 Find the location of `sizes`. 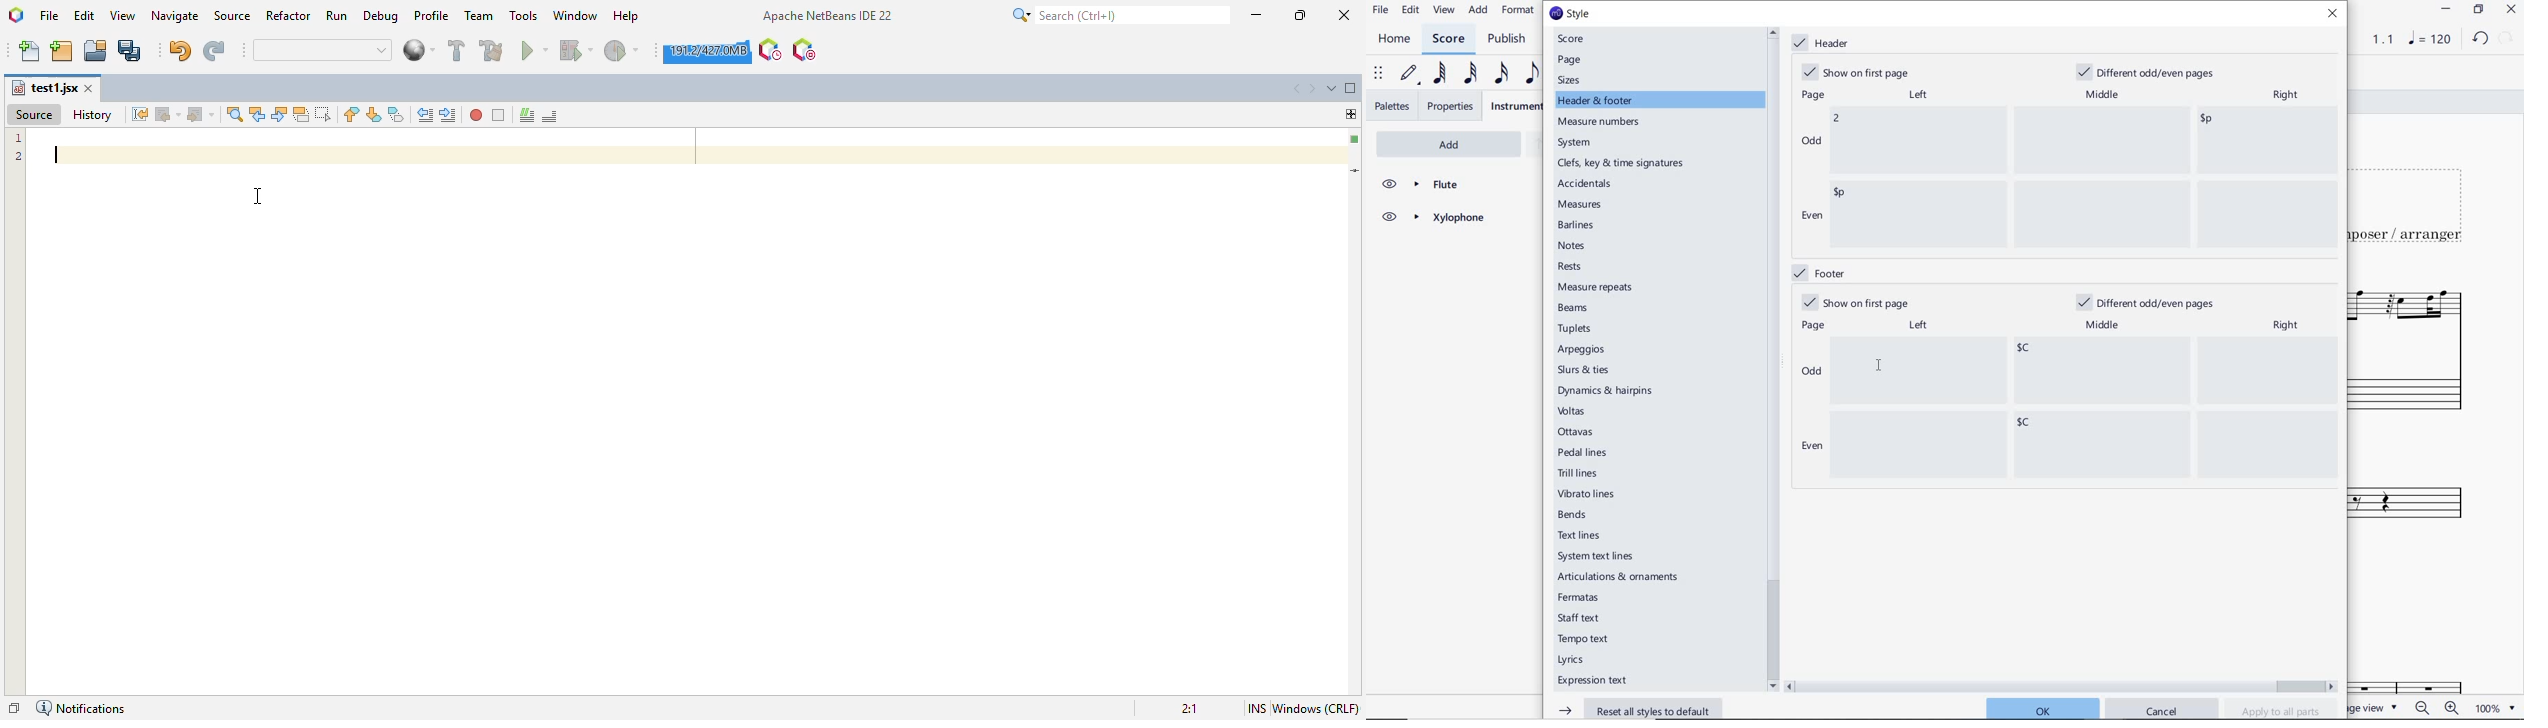

sizes is located at coordinates (1572, 80).